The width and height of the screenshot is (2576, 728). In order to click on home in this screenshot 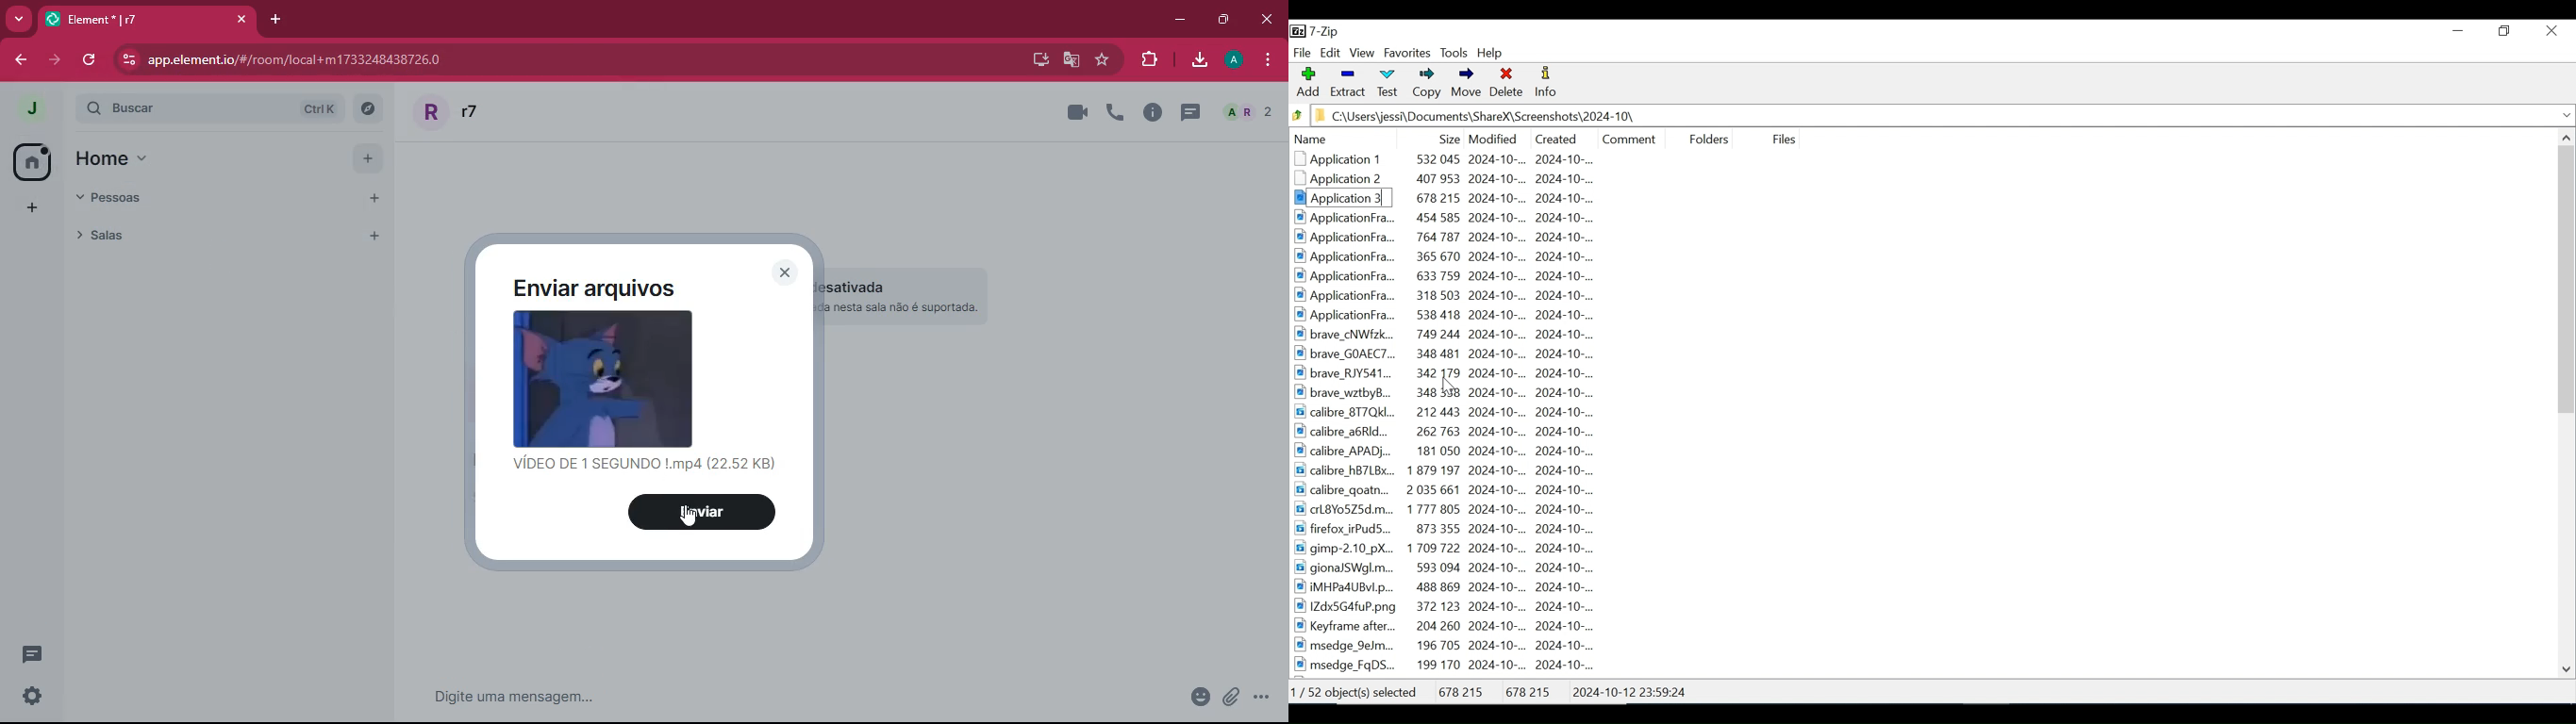, I will do `click(131, 157)`.